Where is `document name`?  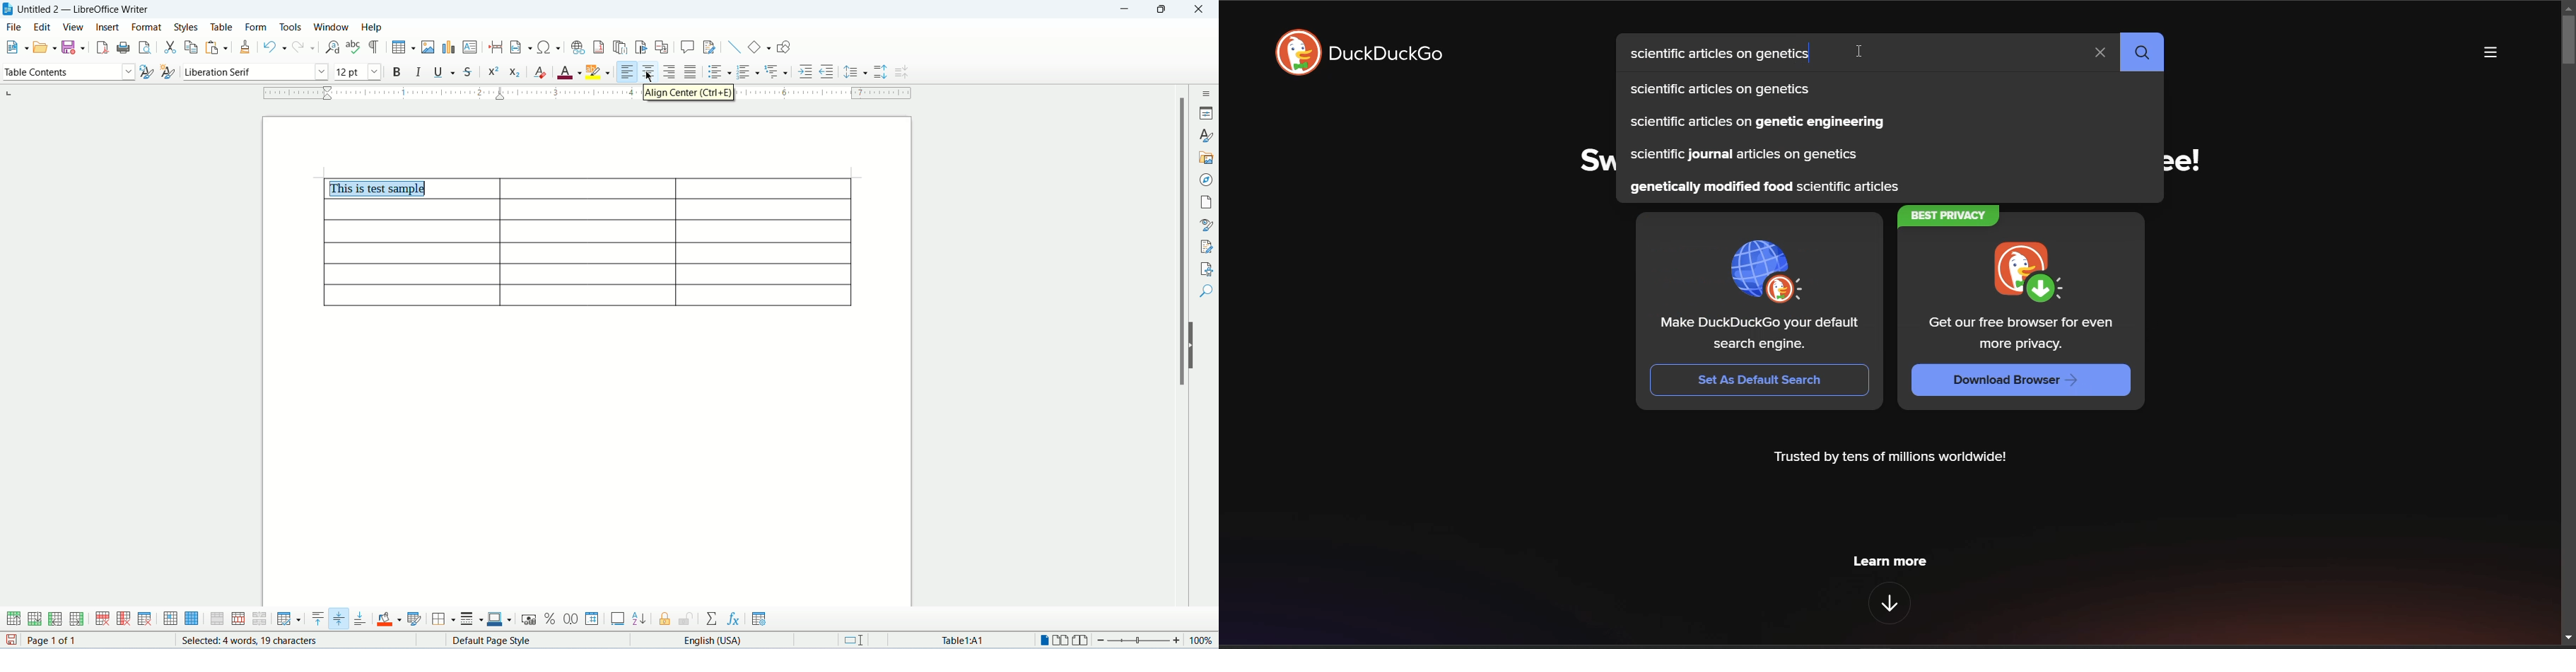
document name is located at coordinates (90, 8).